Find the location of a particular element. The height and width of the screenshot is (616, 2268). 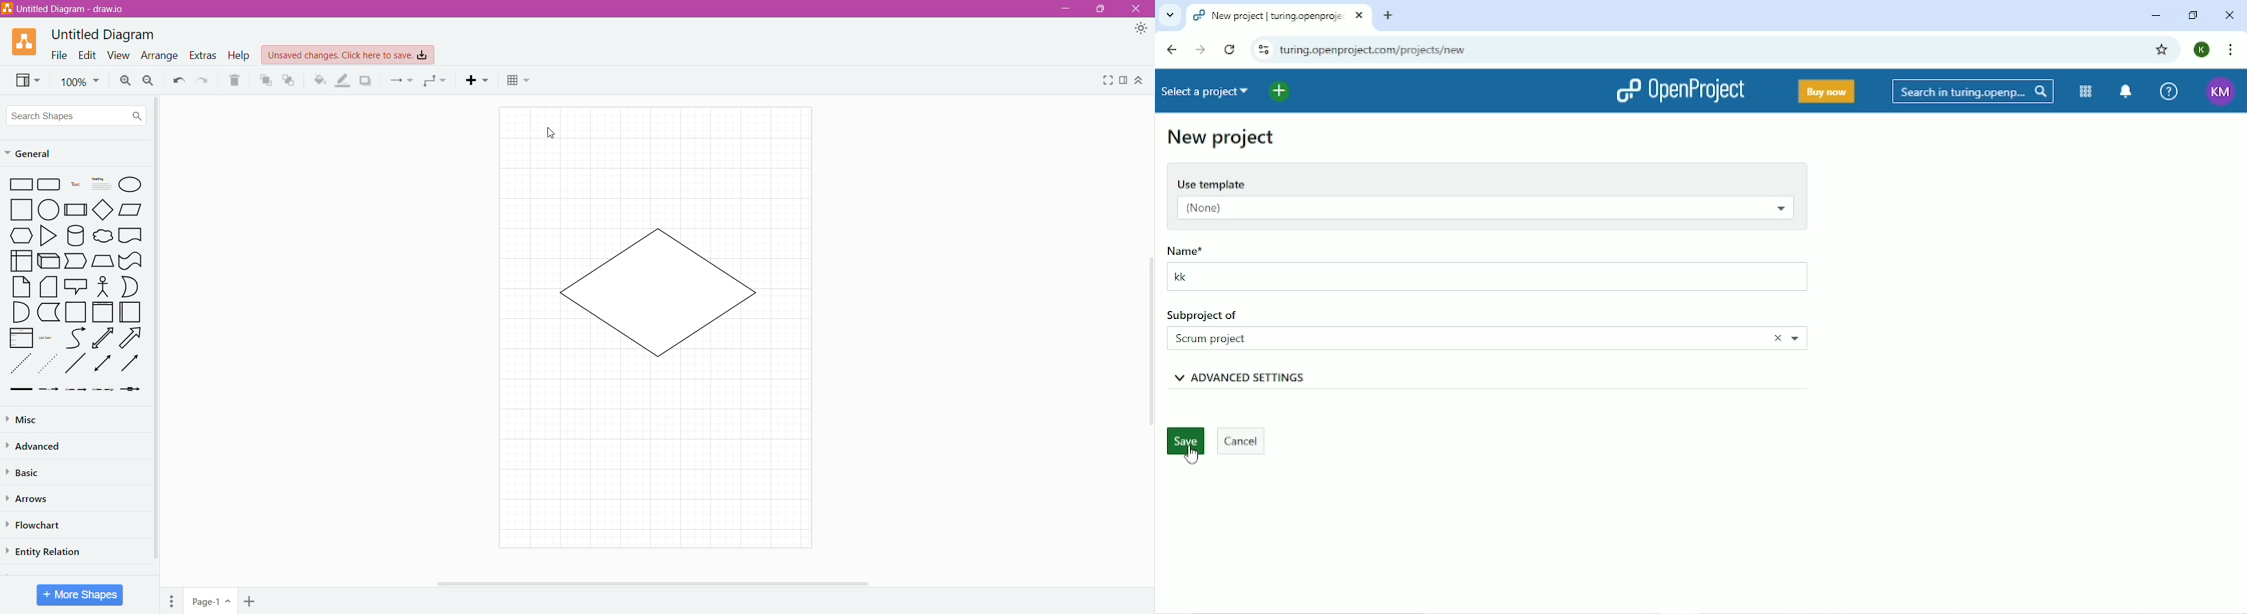

Untitled Diagram is located at coordinates (106, 34).